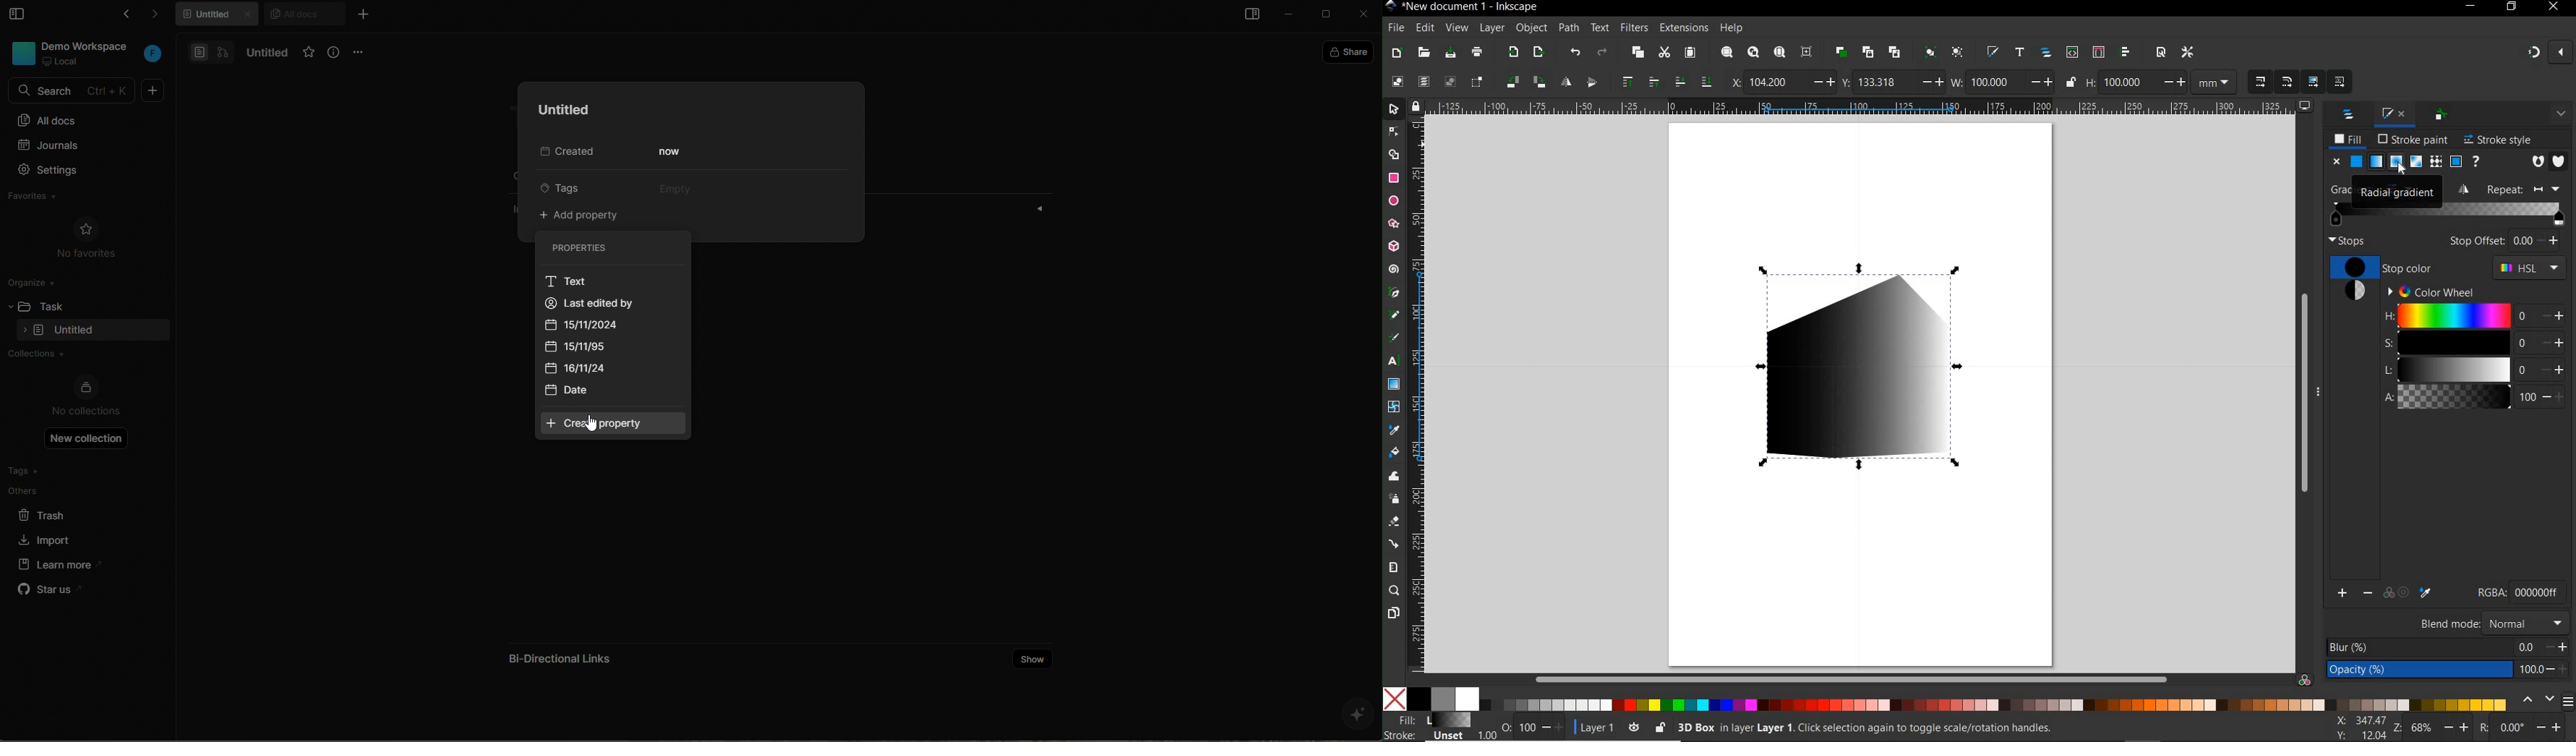  I want to click on ZOOM DRAWING, so click(1753, 53).